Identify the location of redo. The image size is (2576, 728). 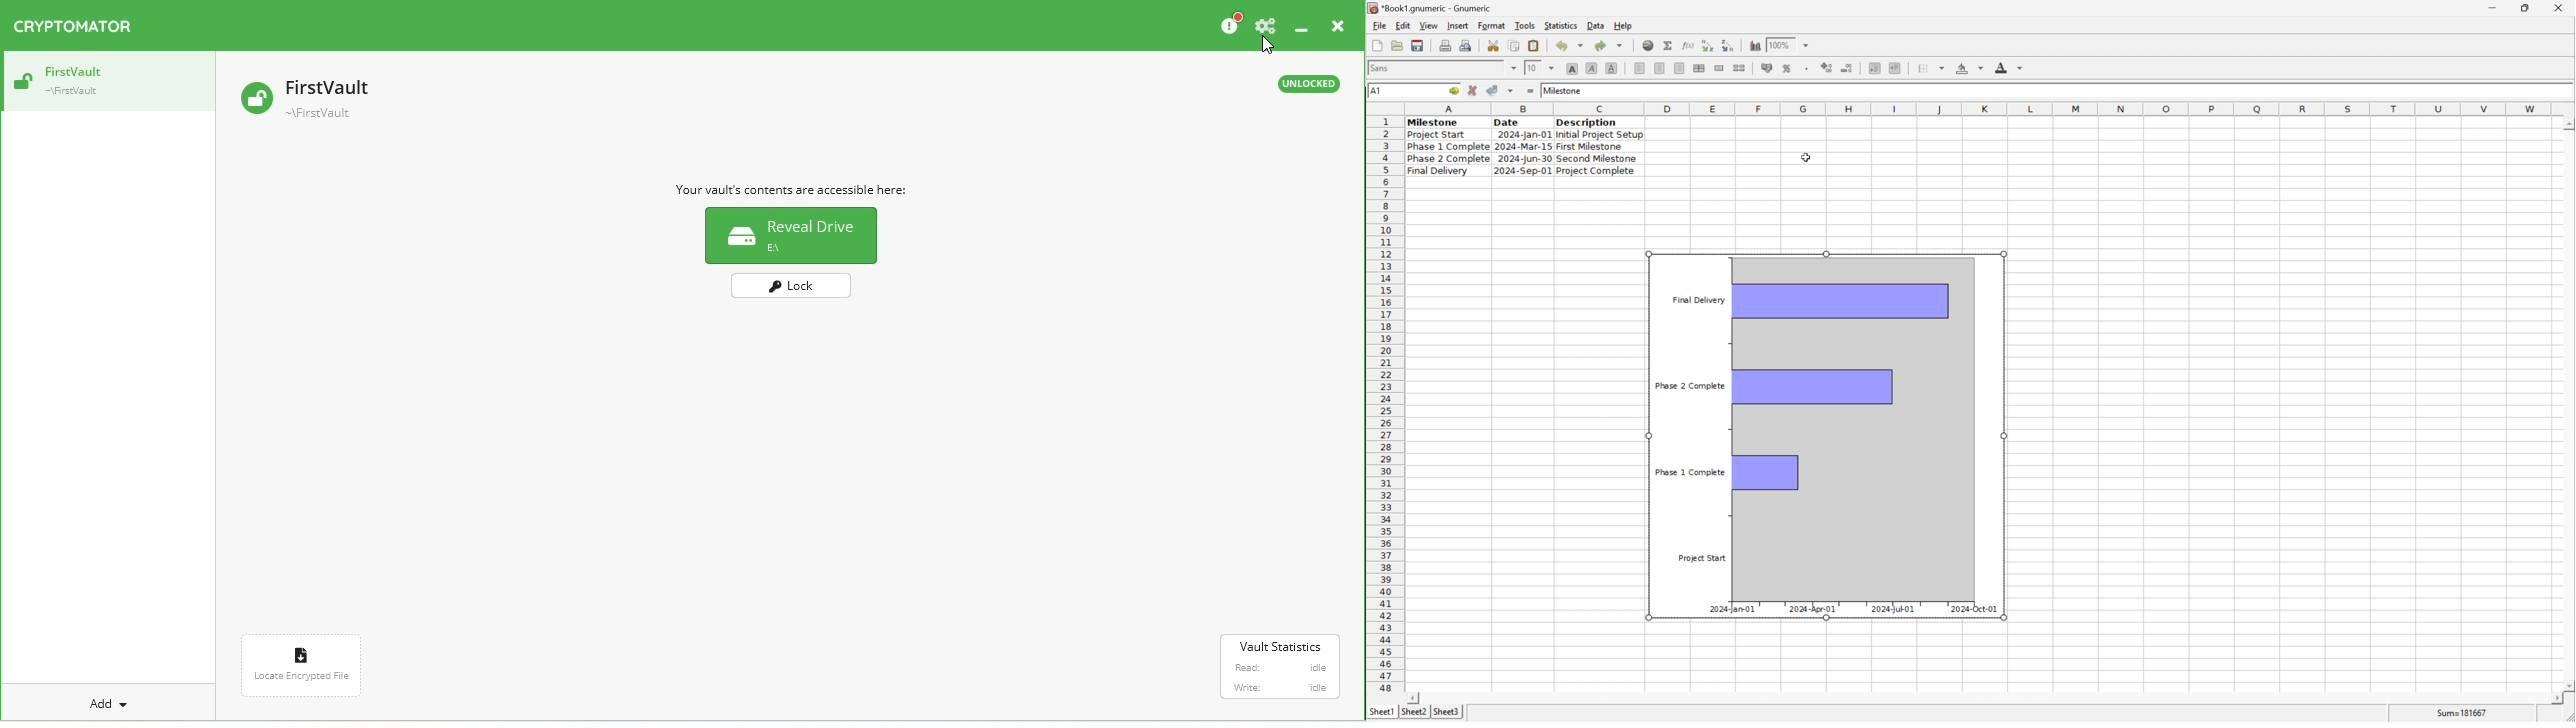
(1611, 44).